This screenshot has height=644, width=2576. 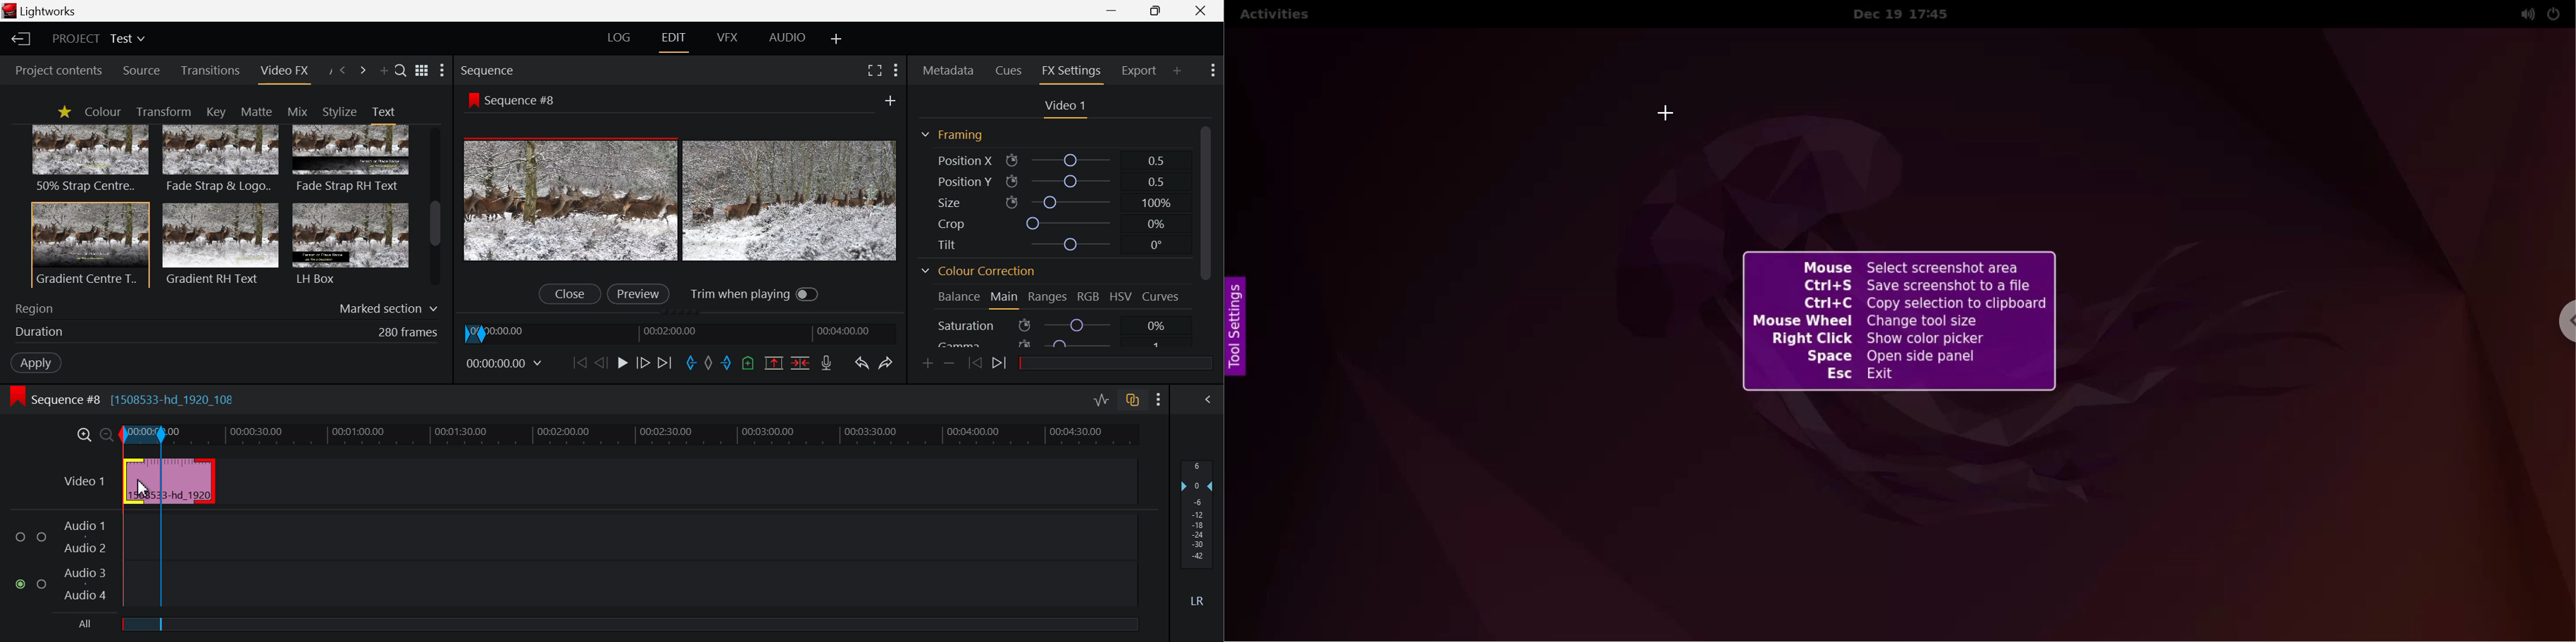 What do you see at coordinates (102, 112) in the screenshot?
I see `Colour` at bounding box center [102, 112].